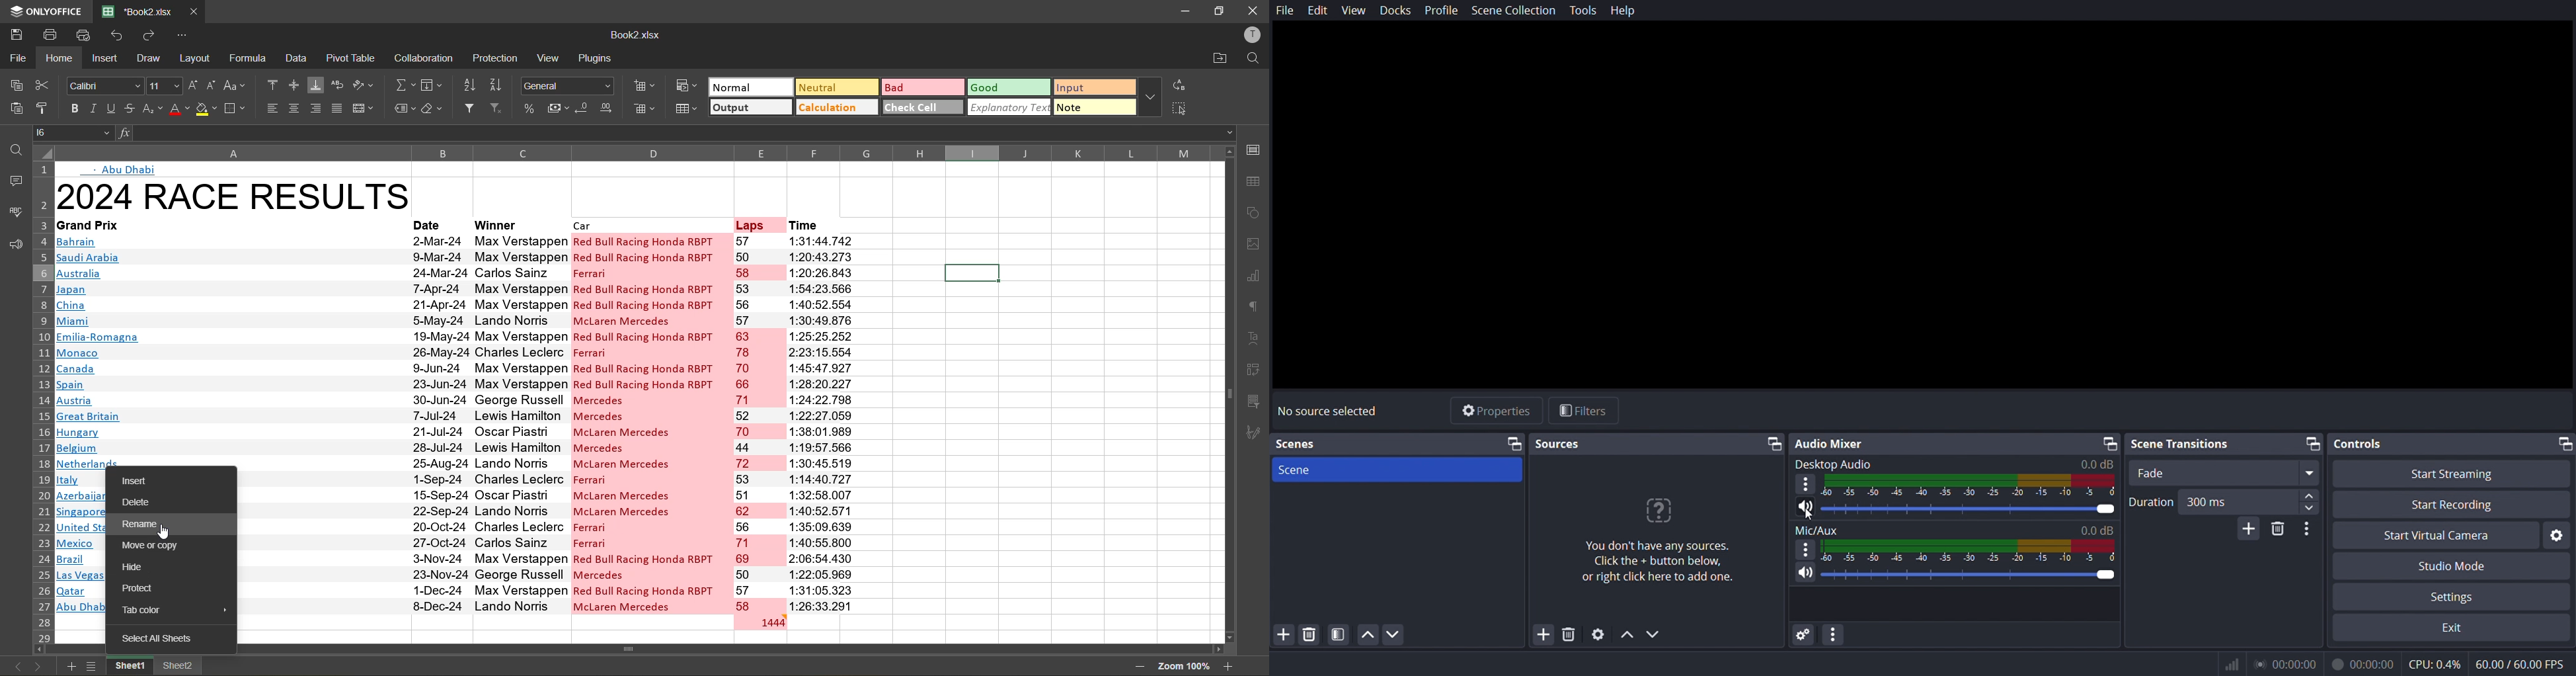 This screenshot has width=2576, height=700. Describe the element at coordinates (517, 223) in the screenshot. I see `winner` at that location.